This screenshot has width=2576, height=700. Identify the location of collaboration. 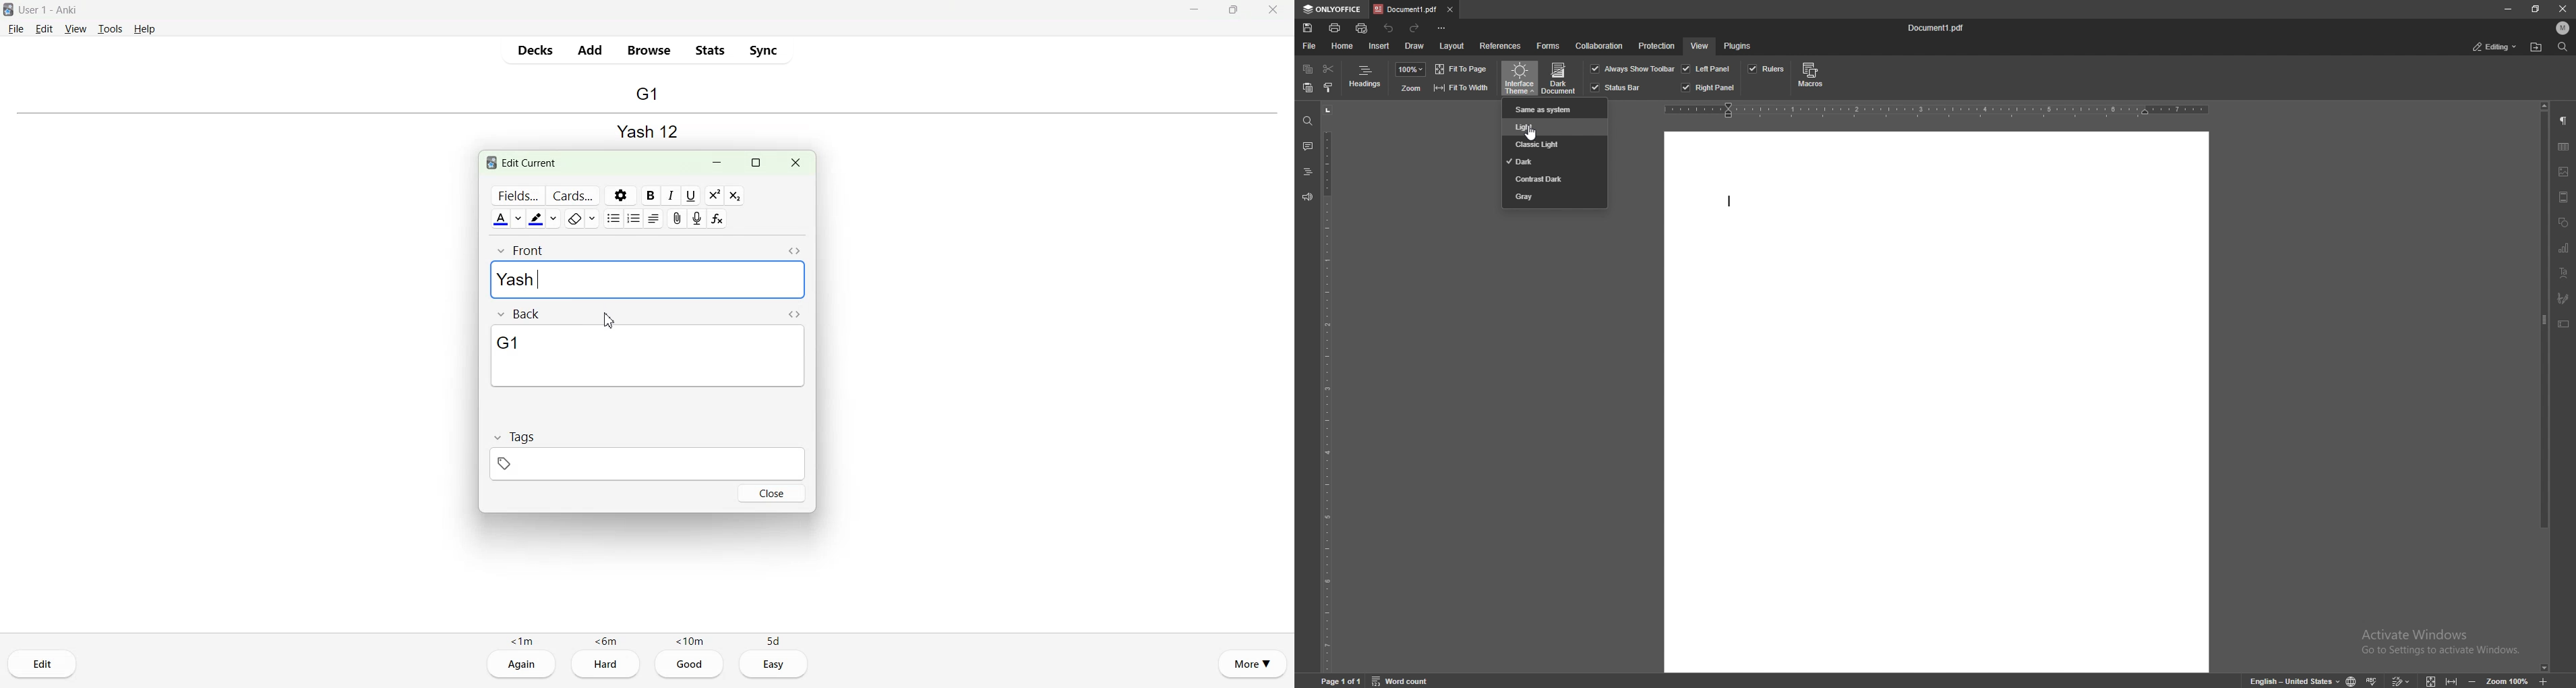
(1600, 46).